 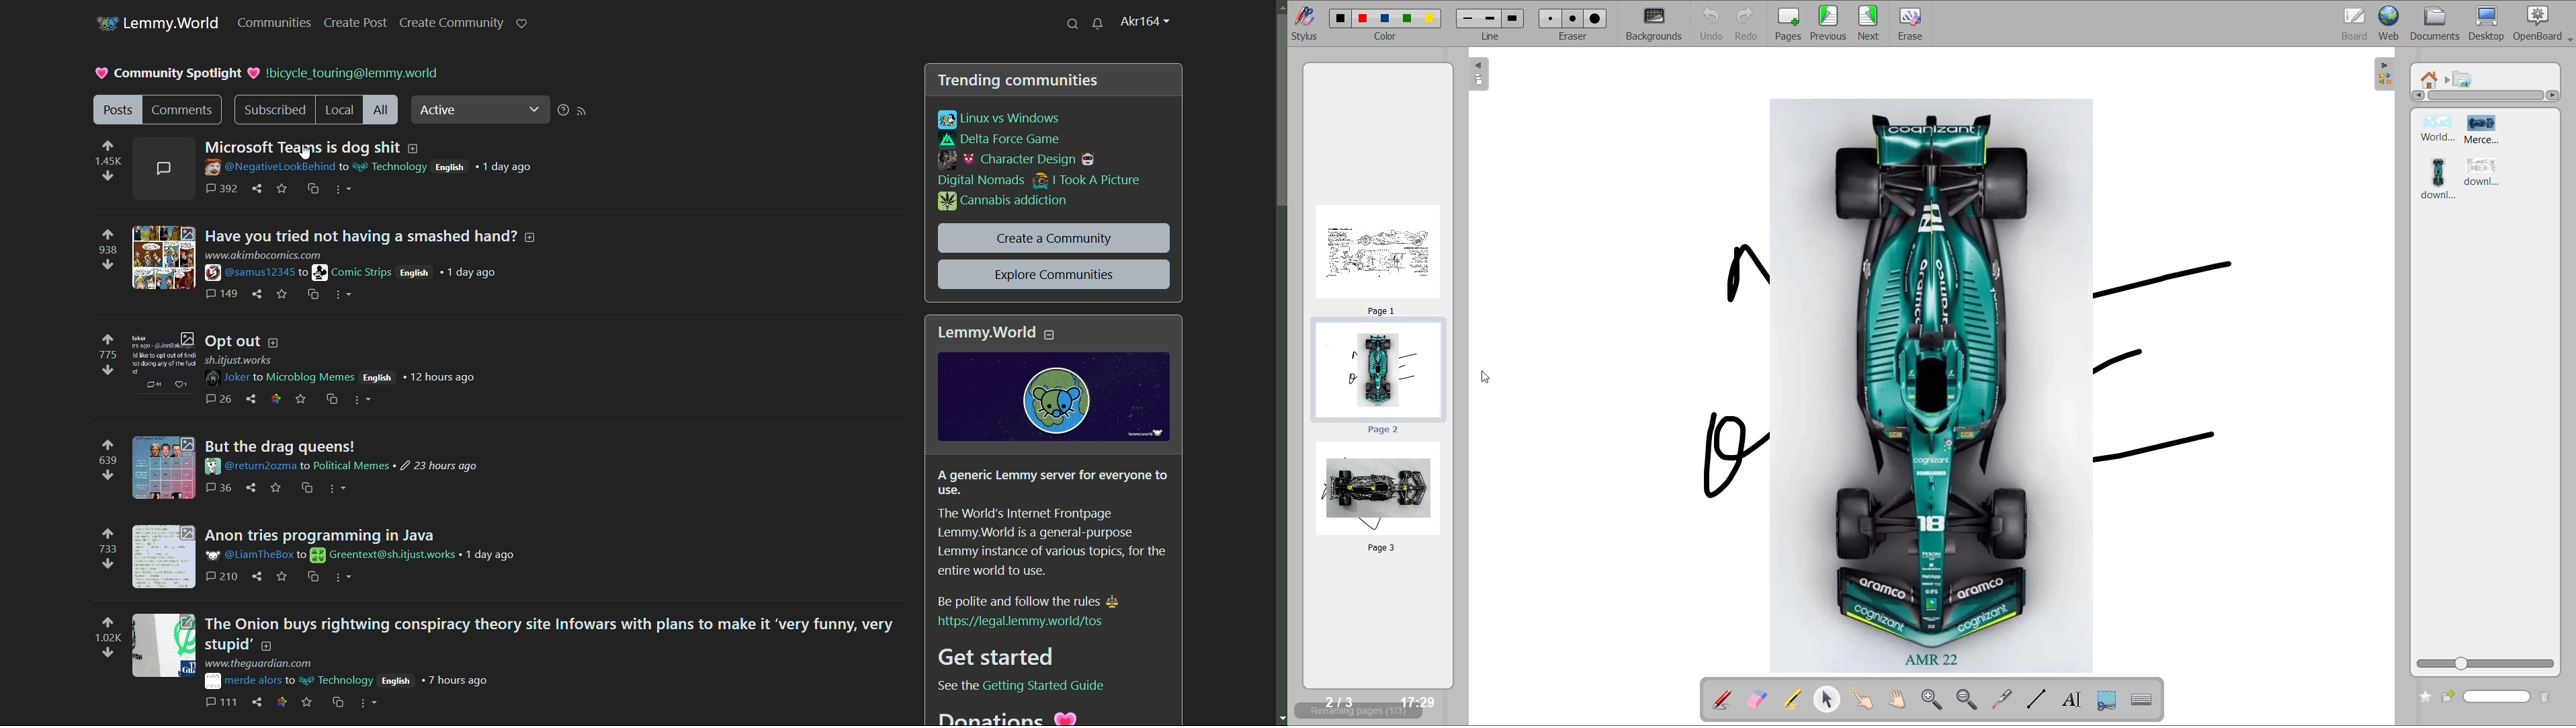 I want to click on image 2, so click(x=2491, y=130).